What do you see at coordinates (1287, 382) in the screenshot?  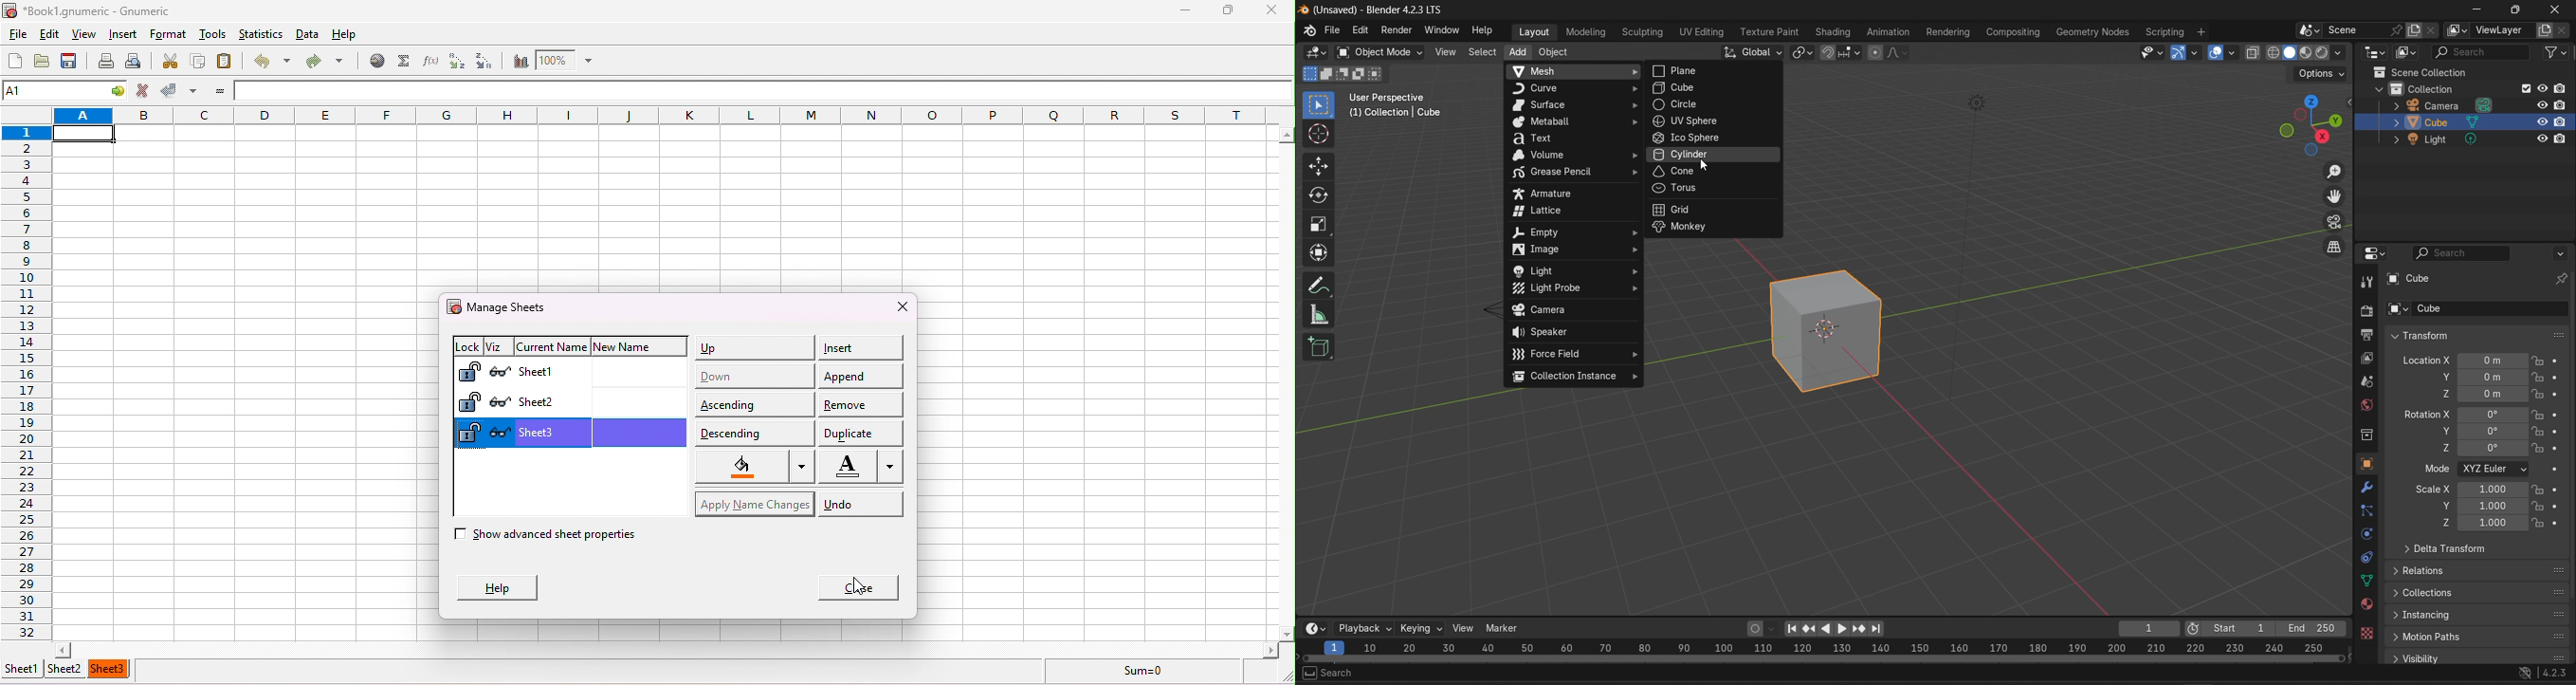 I see `scroll bar` at bounding box center [1287, 382].